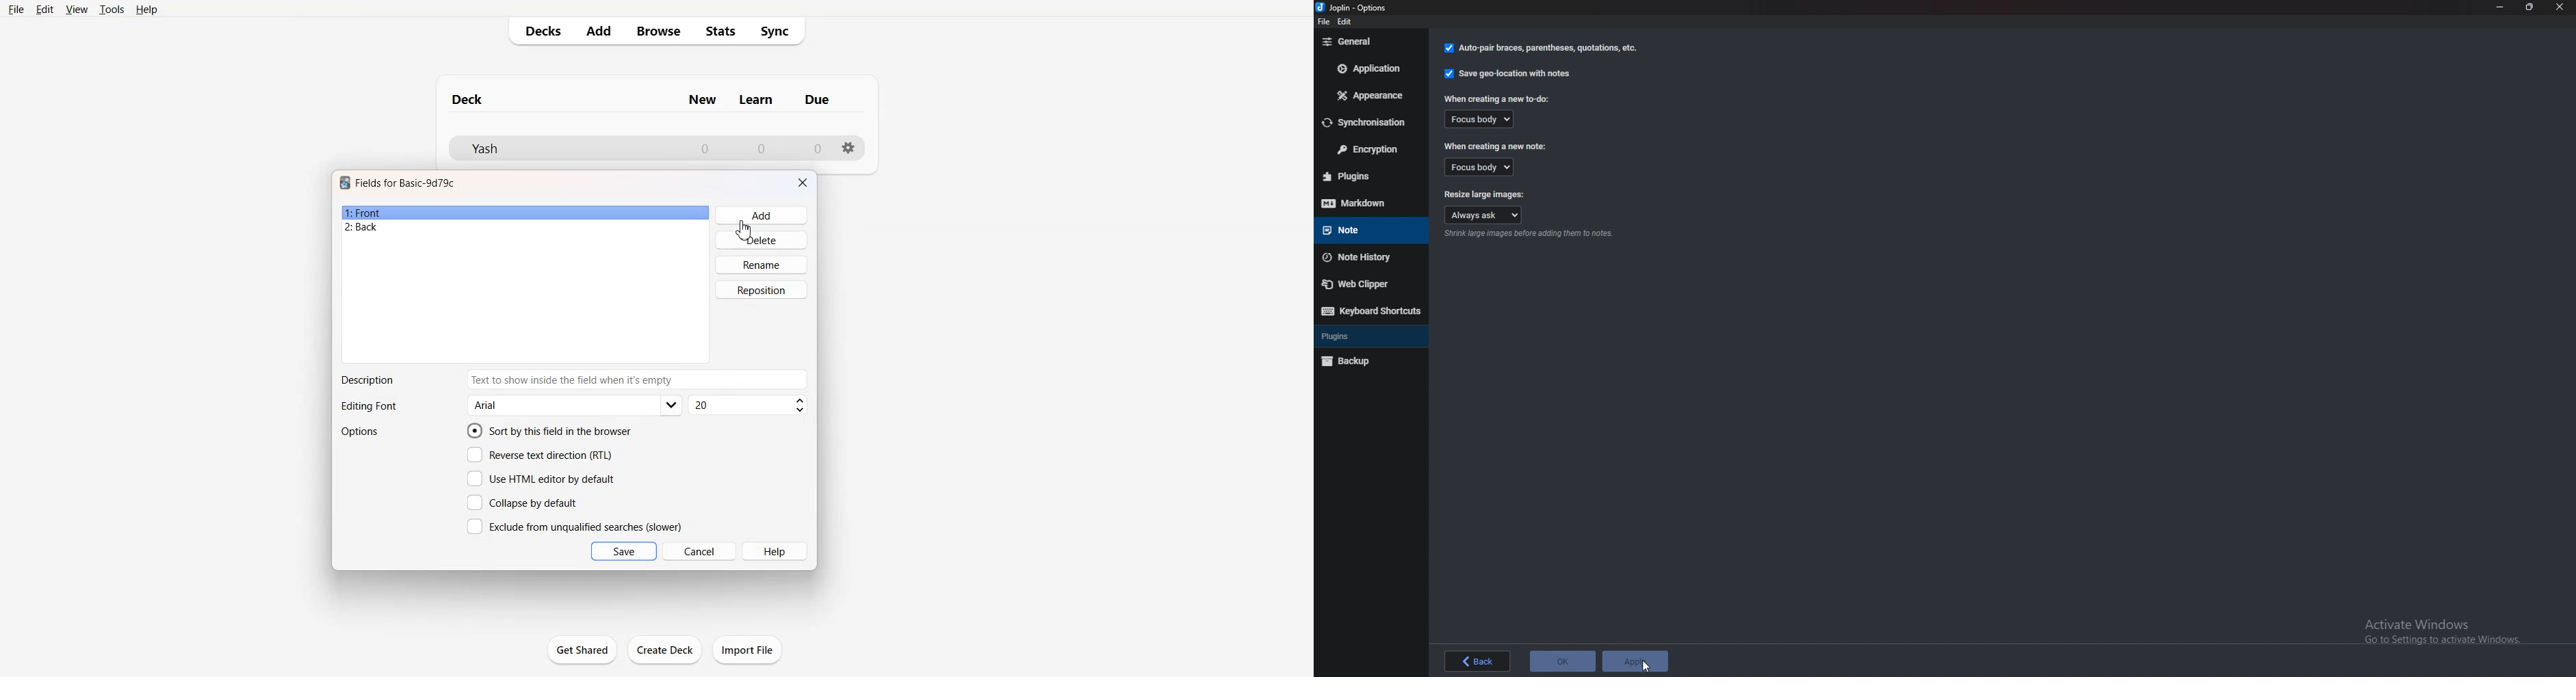 This screenshot has height=700, width=2576. I want to click on Number of New cards, so click(705, 148).